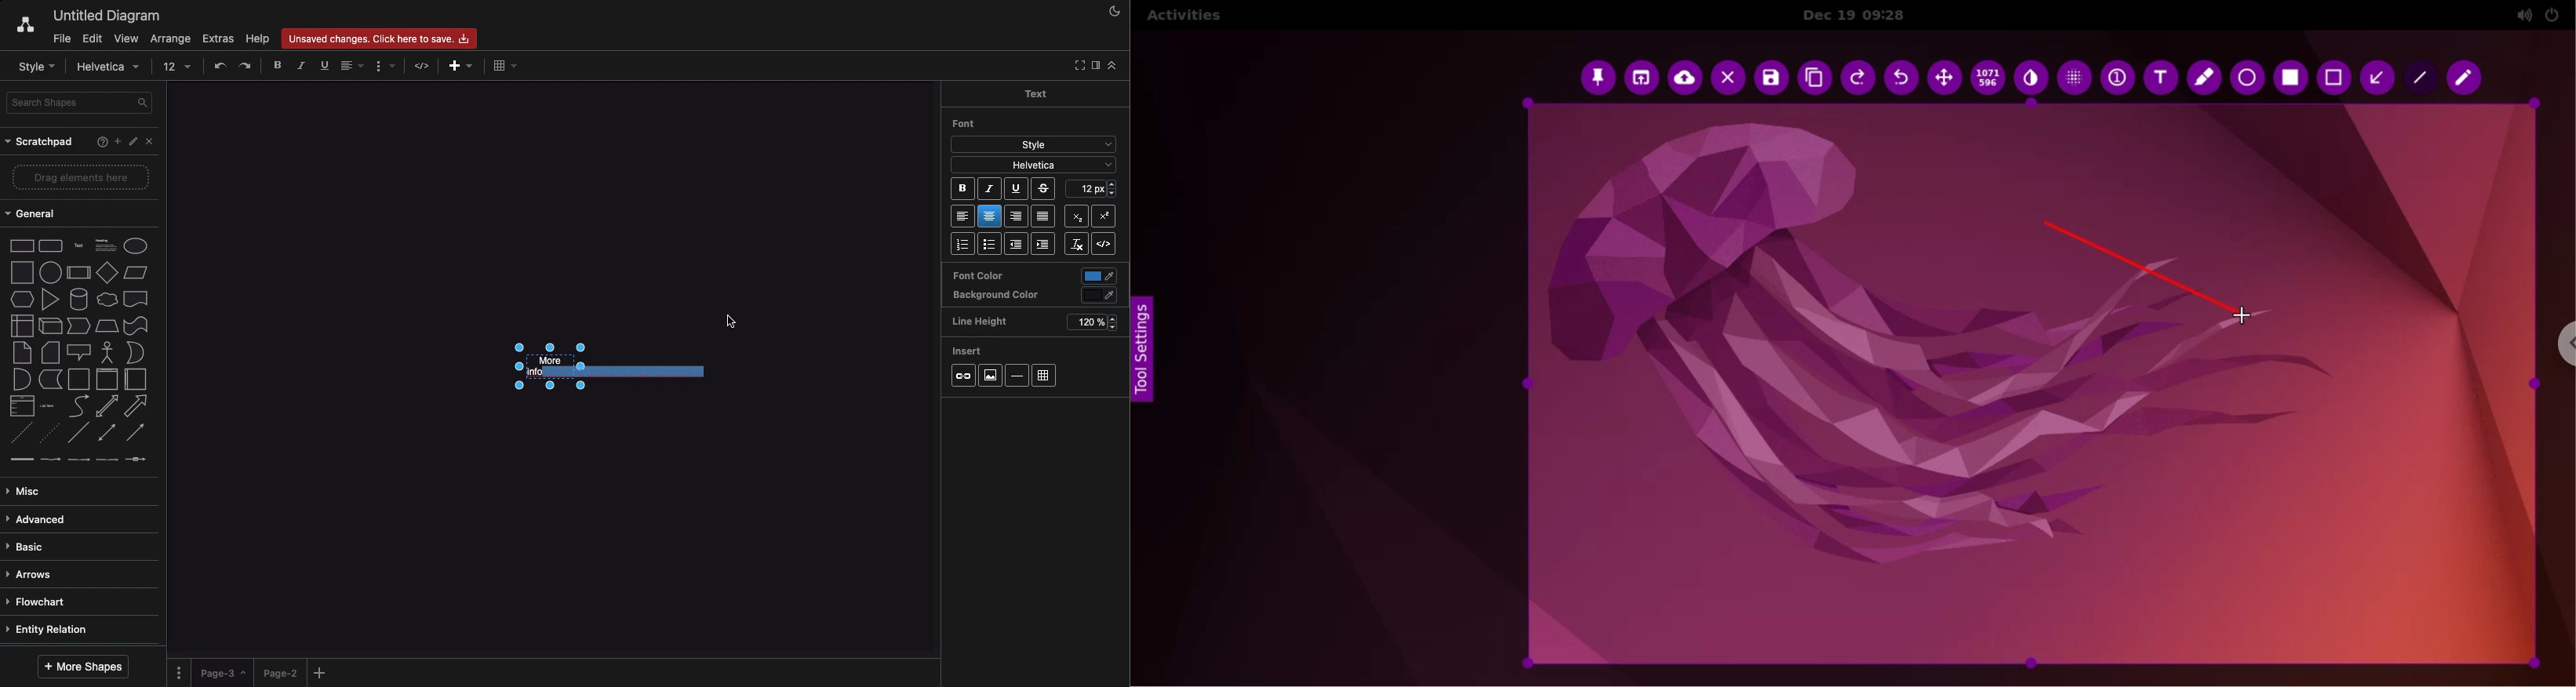 The height and width of the screenshot is (700, 2576). I want to click on More info - link added, so click(603, 367).